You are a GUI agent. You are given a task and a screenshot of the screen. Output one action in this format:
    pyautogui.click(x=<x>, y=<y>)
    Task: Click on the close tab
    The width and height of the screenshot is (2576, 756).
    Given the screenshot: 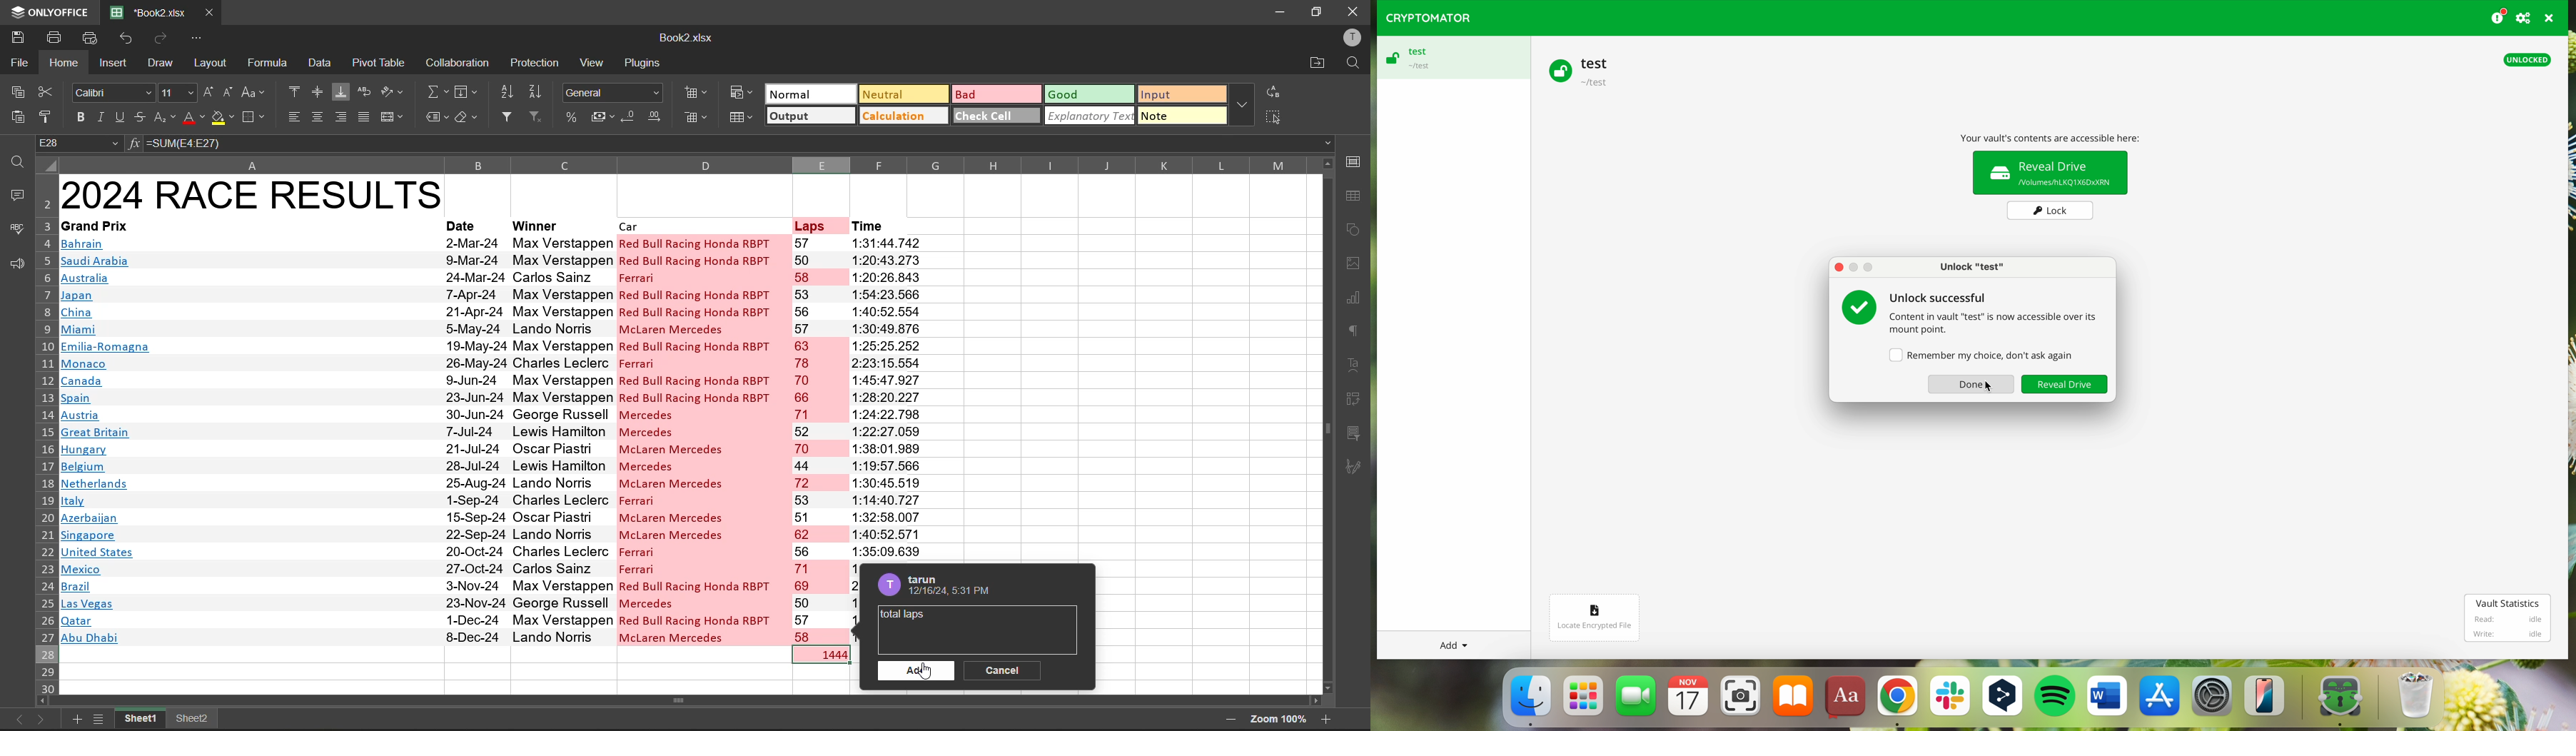 What is the action you would take?
    pyautogui.click(x=216, y=12)
    